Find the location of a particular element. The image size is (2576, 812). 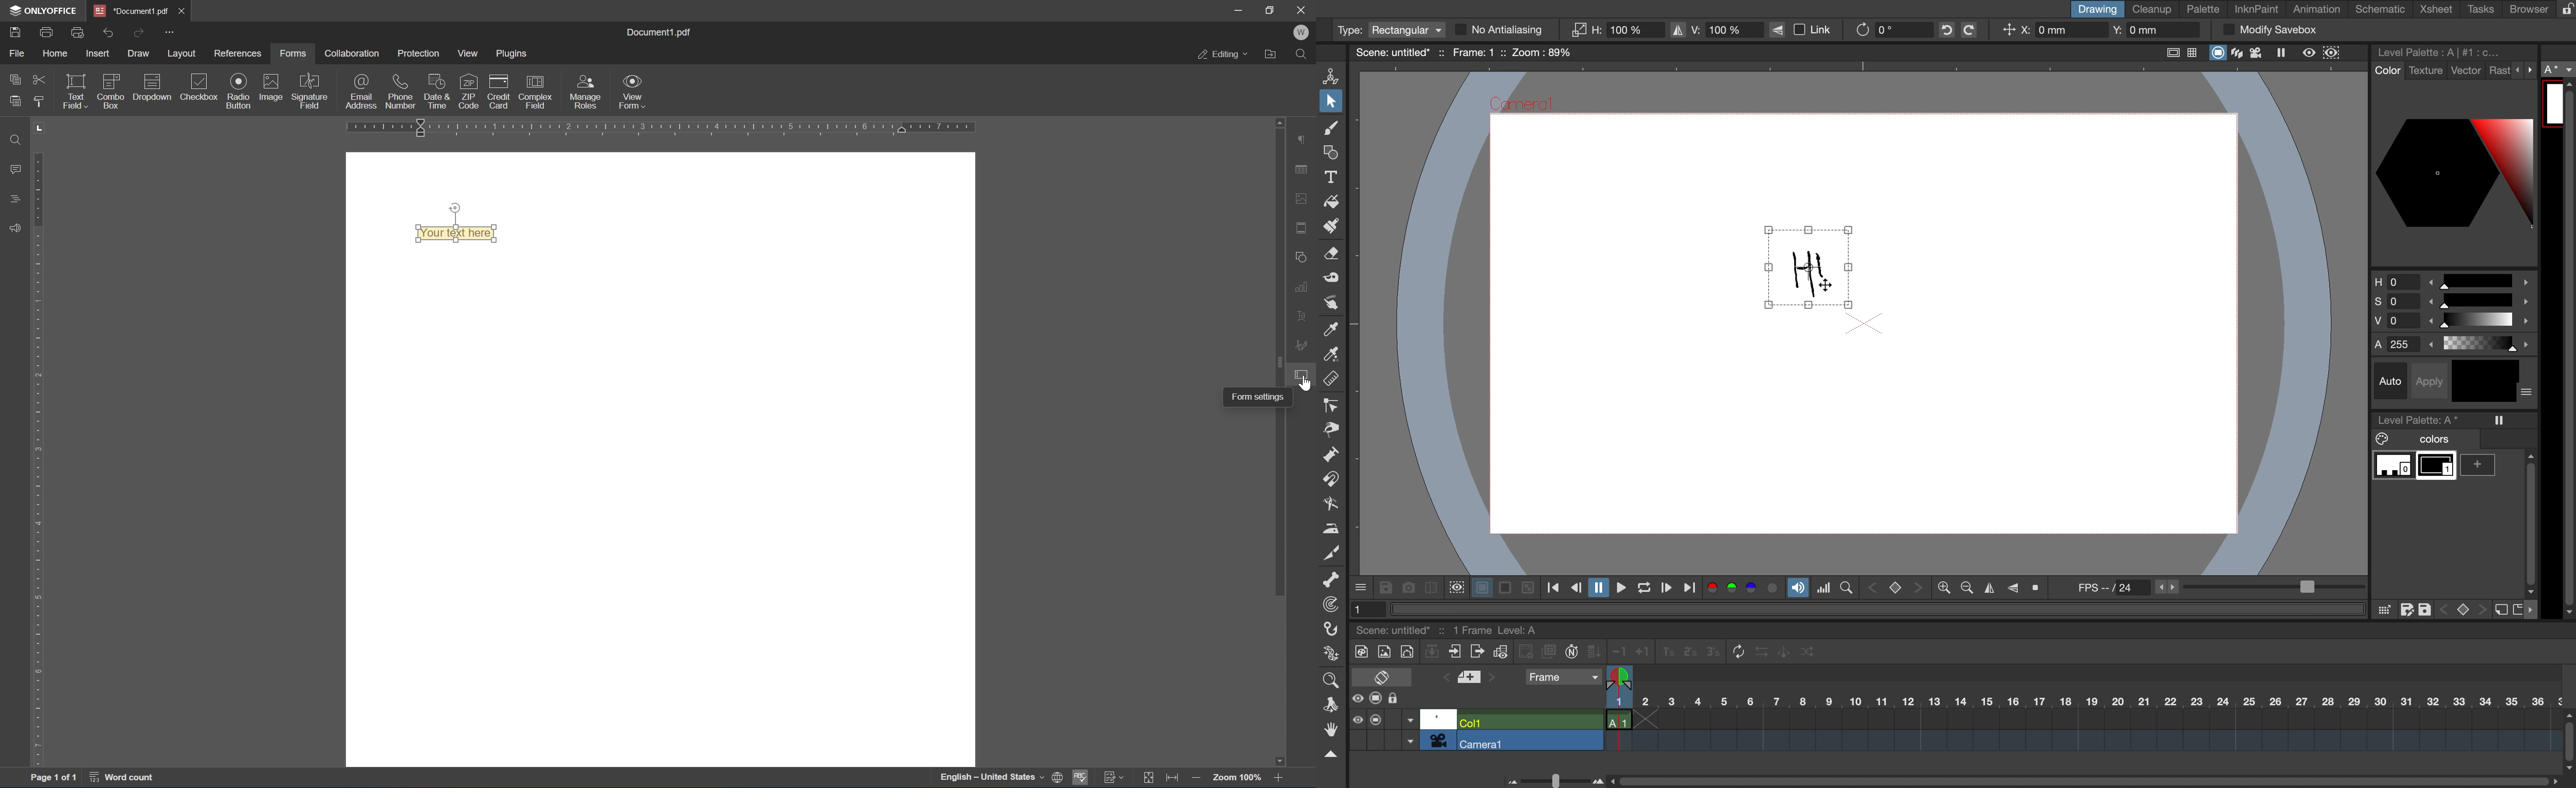

collaboration is located at coordinates (353, 53).